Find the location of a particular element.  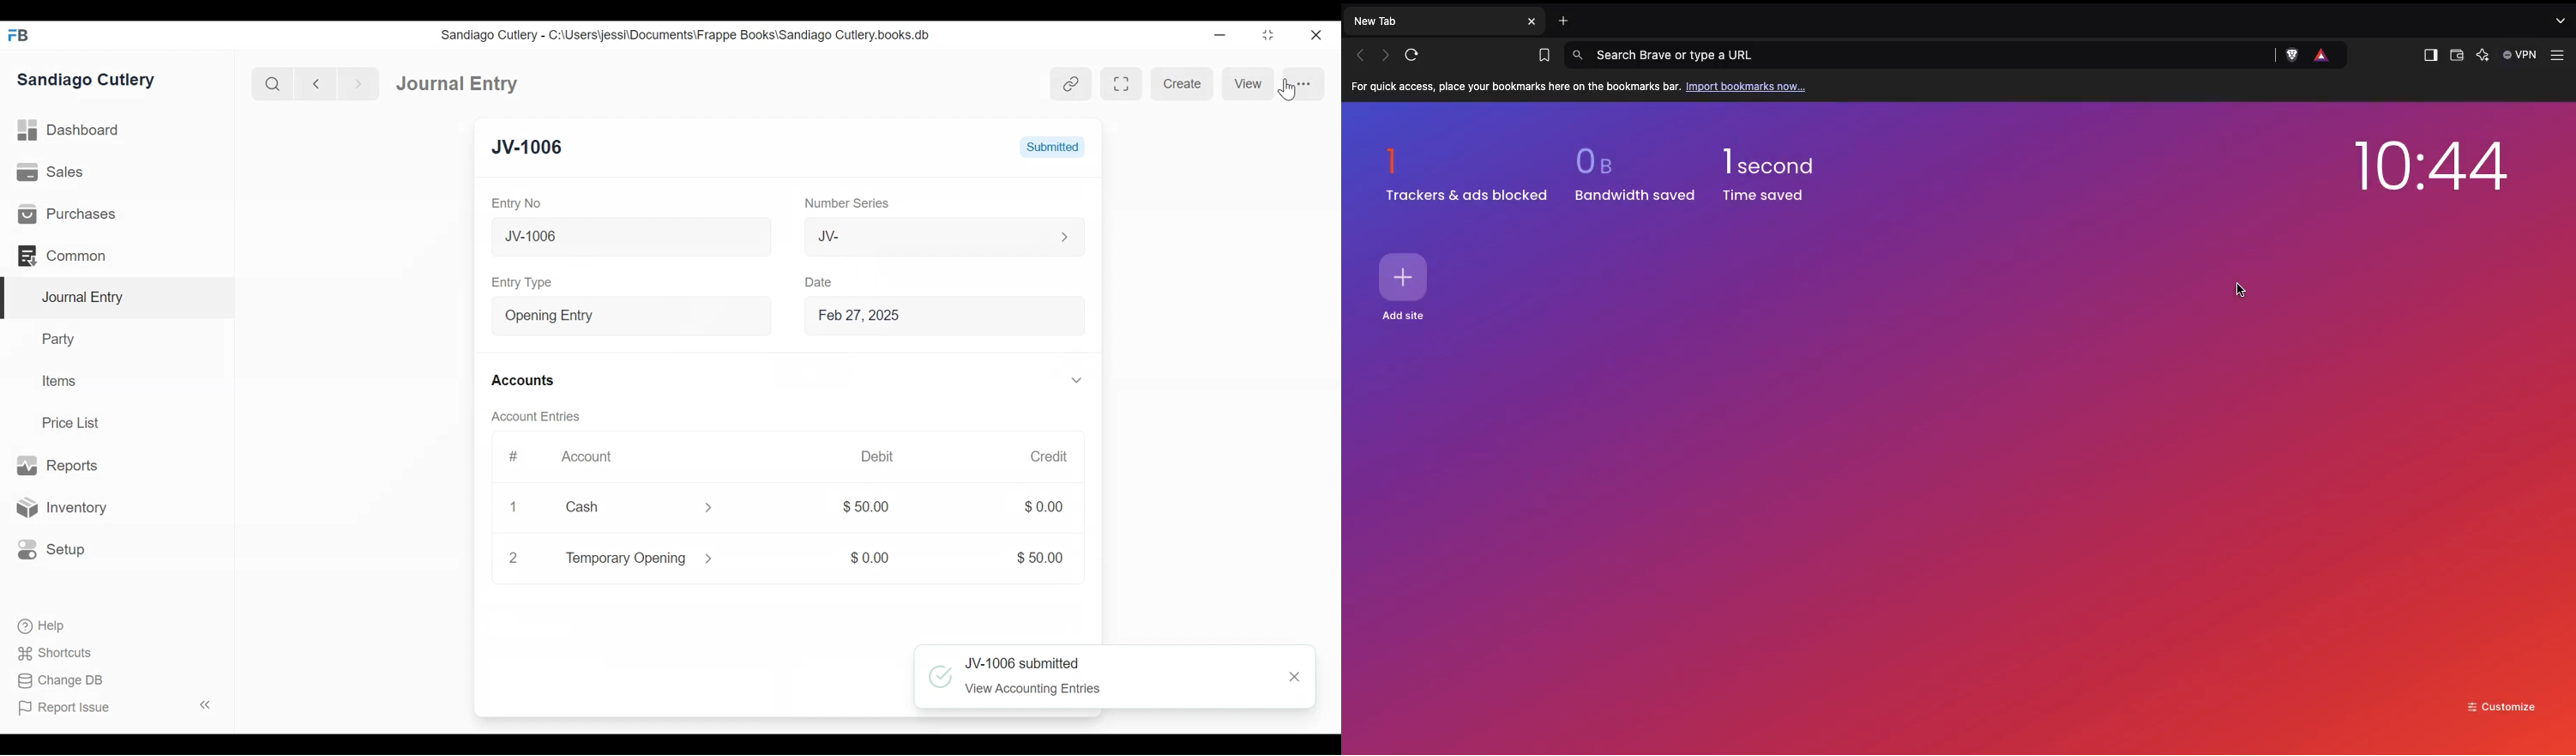

Report Issue is located at coordinates (65, 708).